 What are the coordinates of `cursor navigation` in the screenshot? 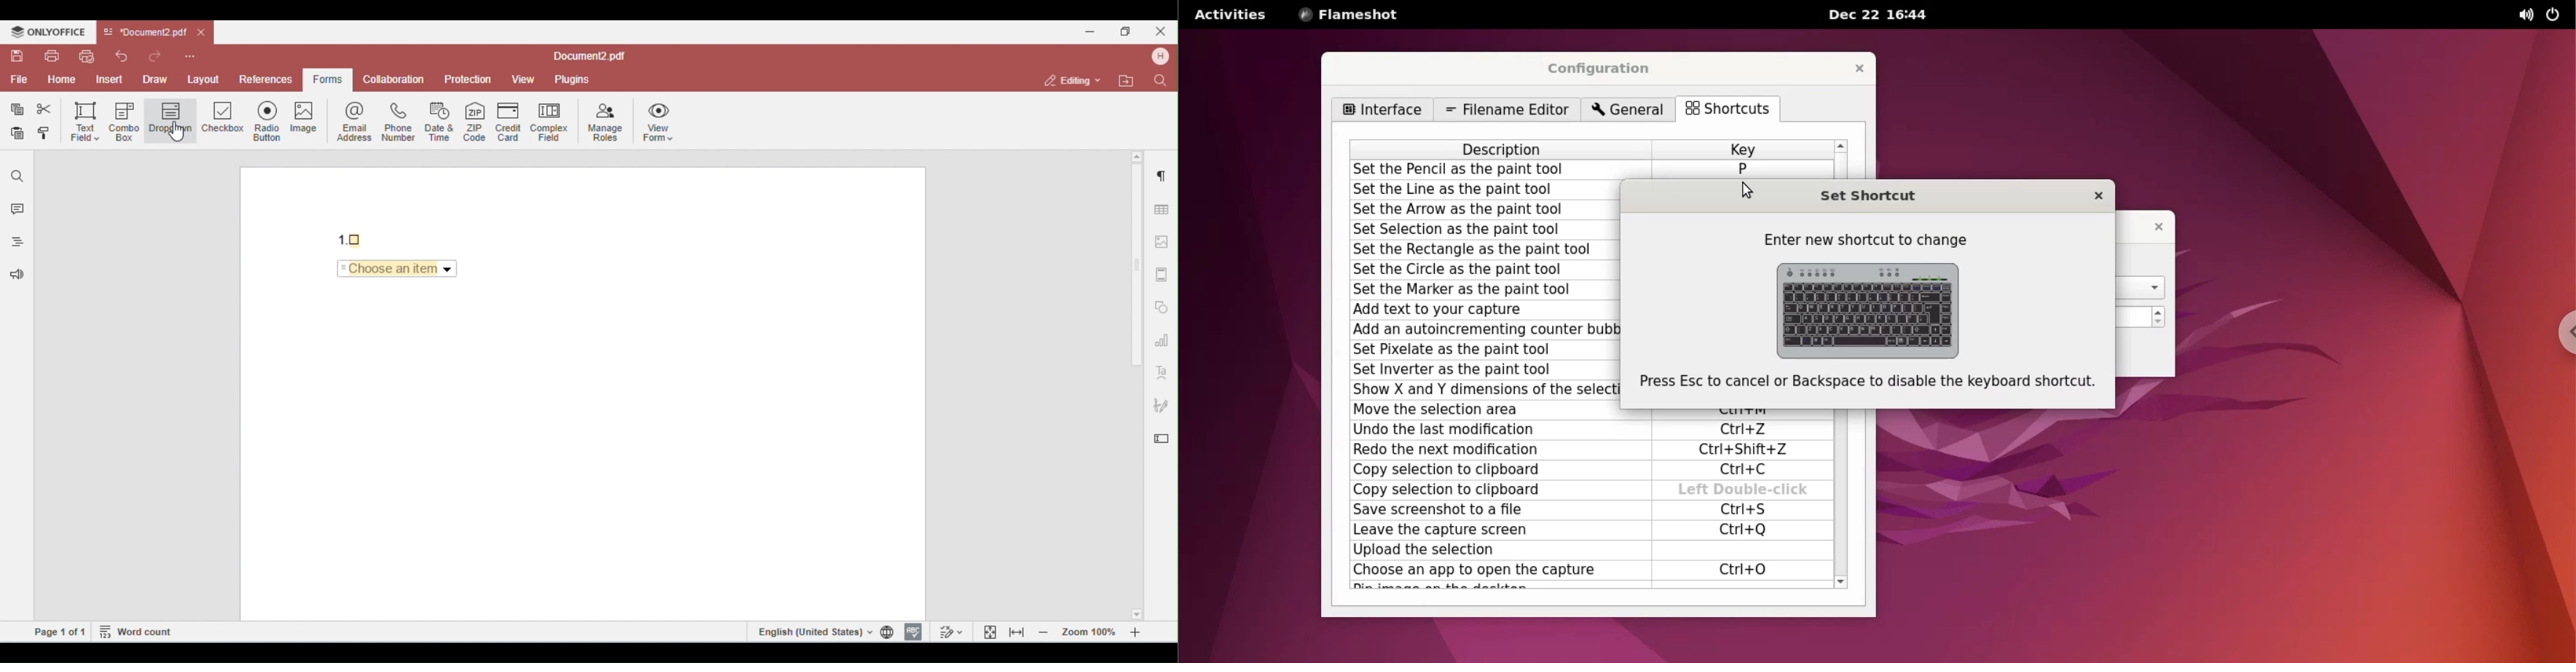 It's located at (1745, 192).